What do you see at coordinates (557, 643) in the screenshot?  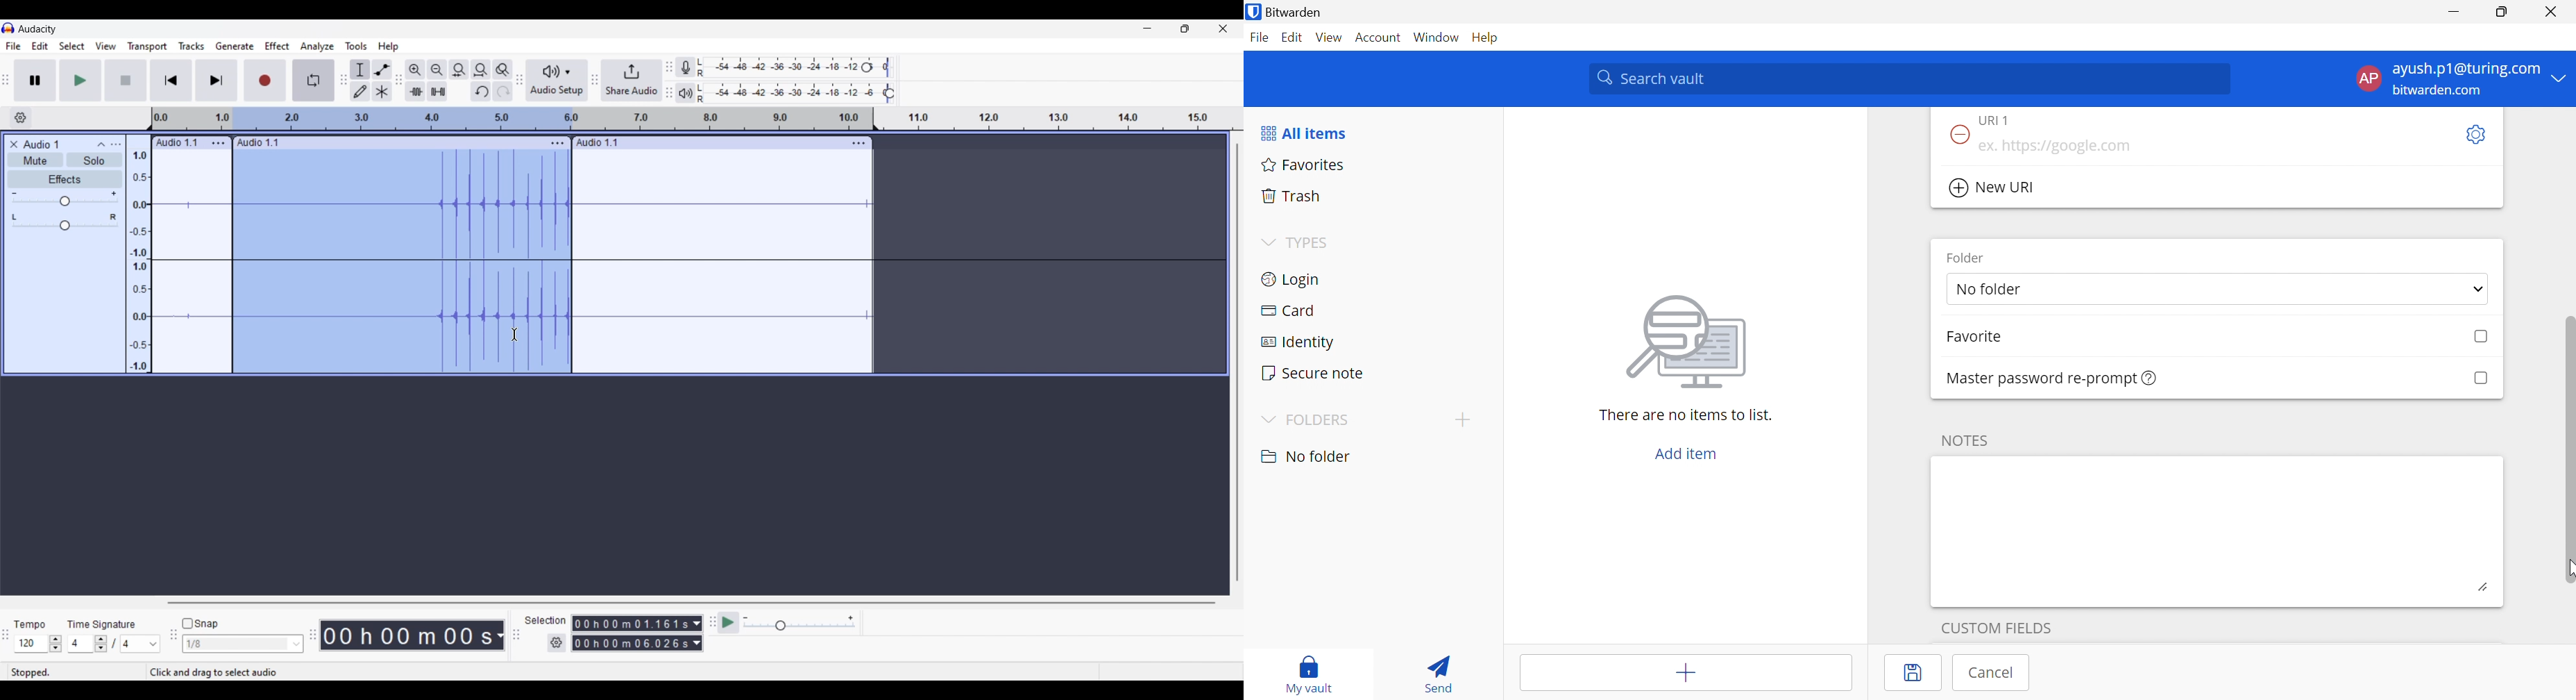 I see `Selection settings` at bounding box center [557, 643].